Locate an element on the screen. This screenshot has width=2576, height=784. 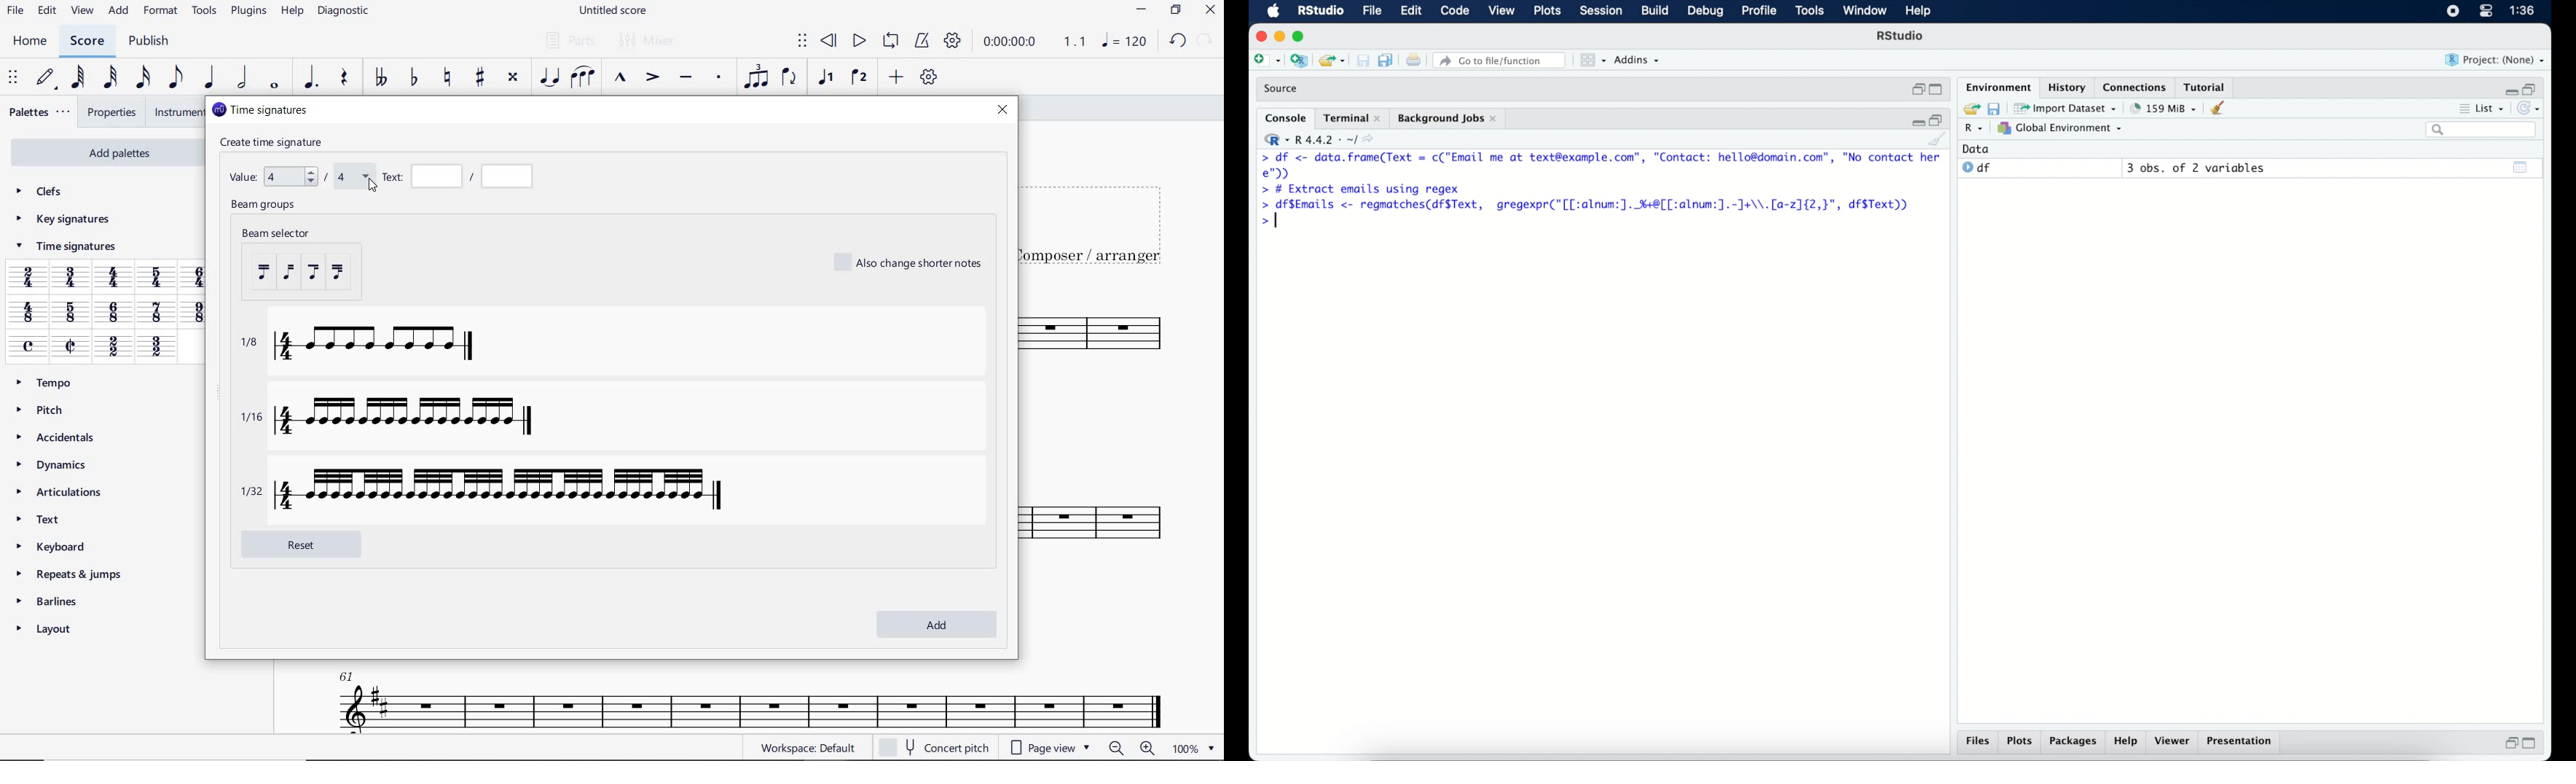
CONCERT PITCH is located at coordinates (933, 746).